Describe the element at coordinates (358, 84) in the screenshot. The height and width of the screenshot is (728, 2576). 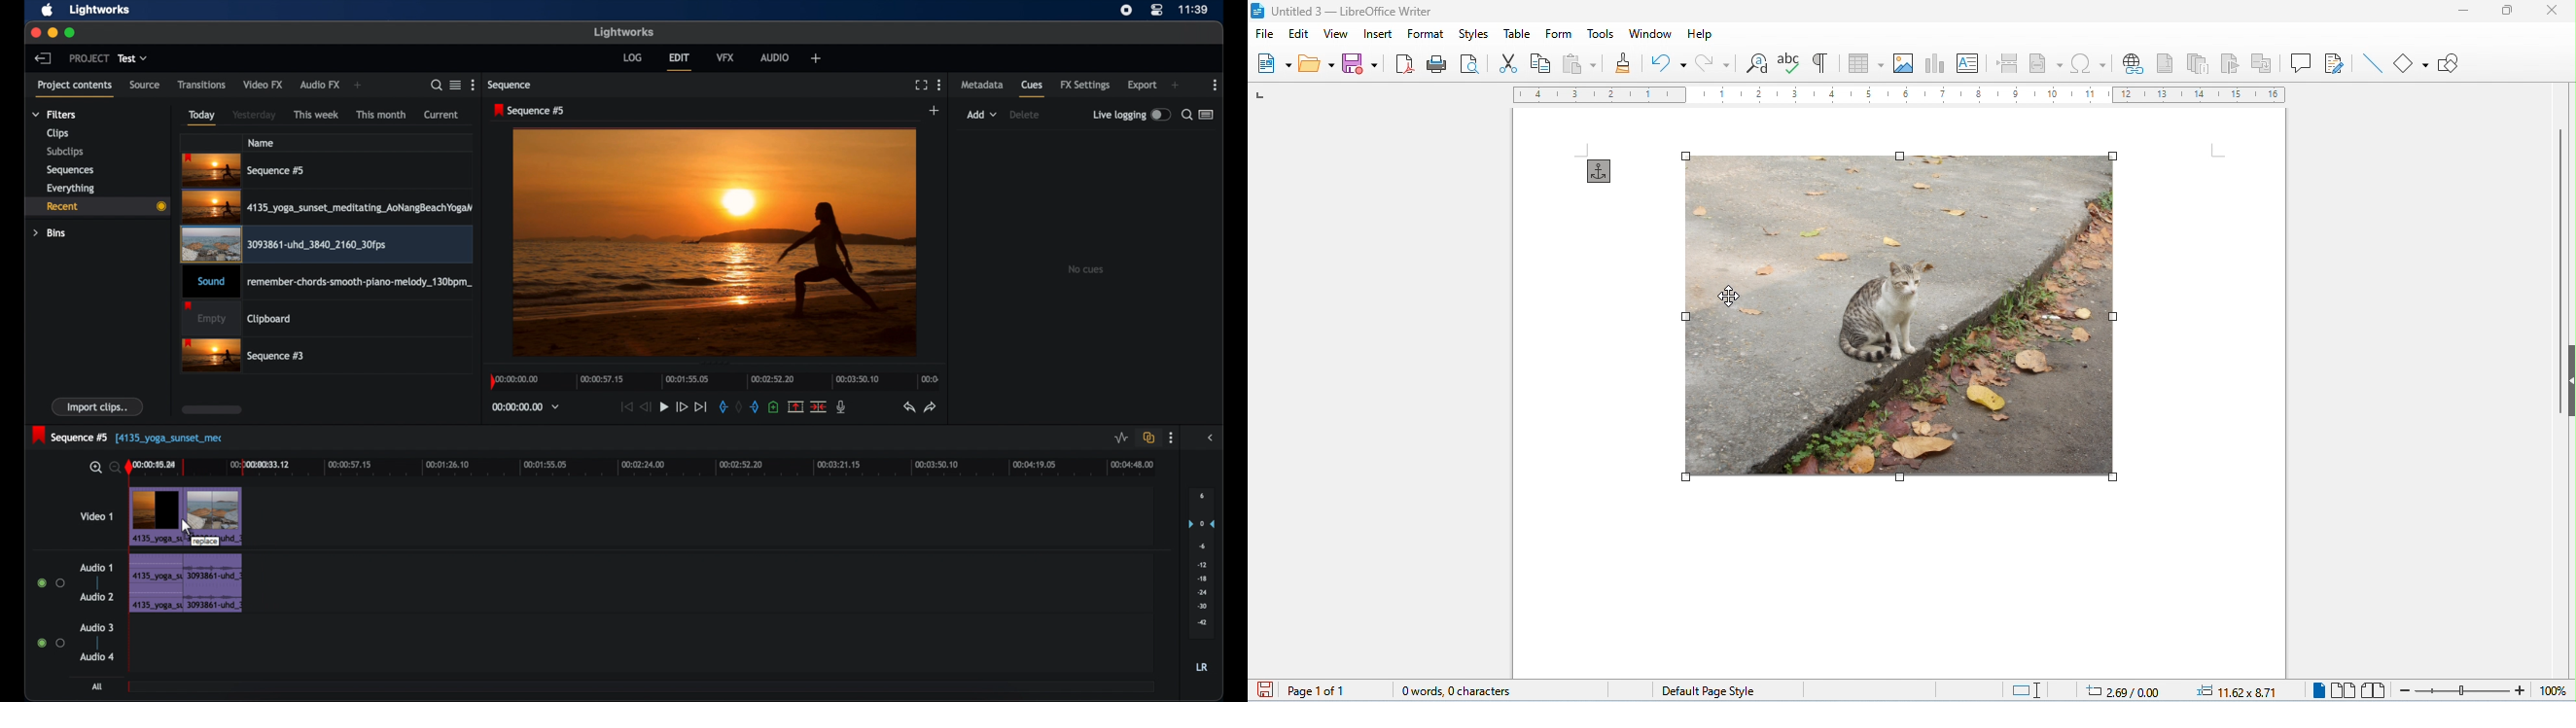
I see `add` at that location.